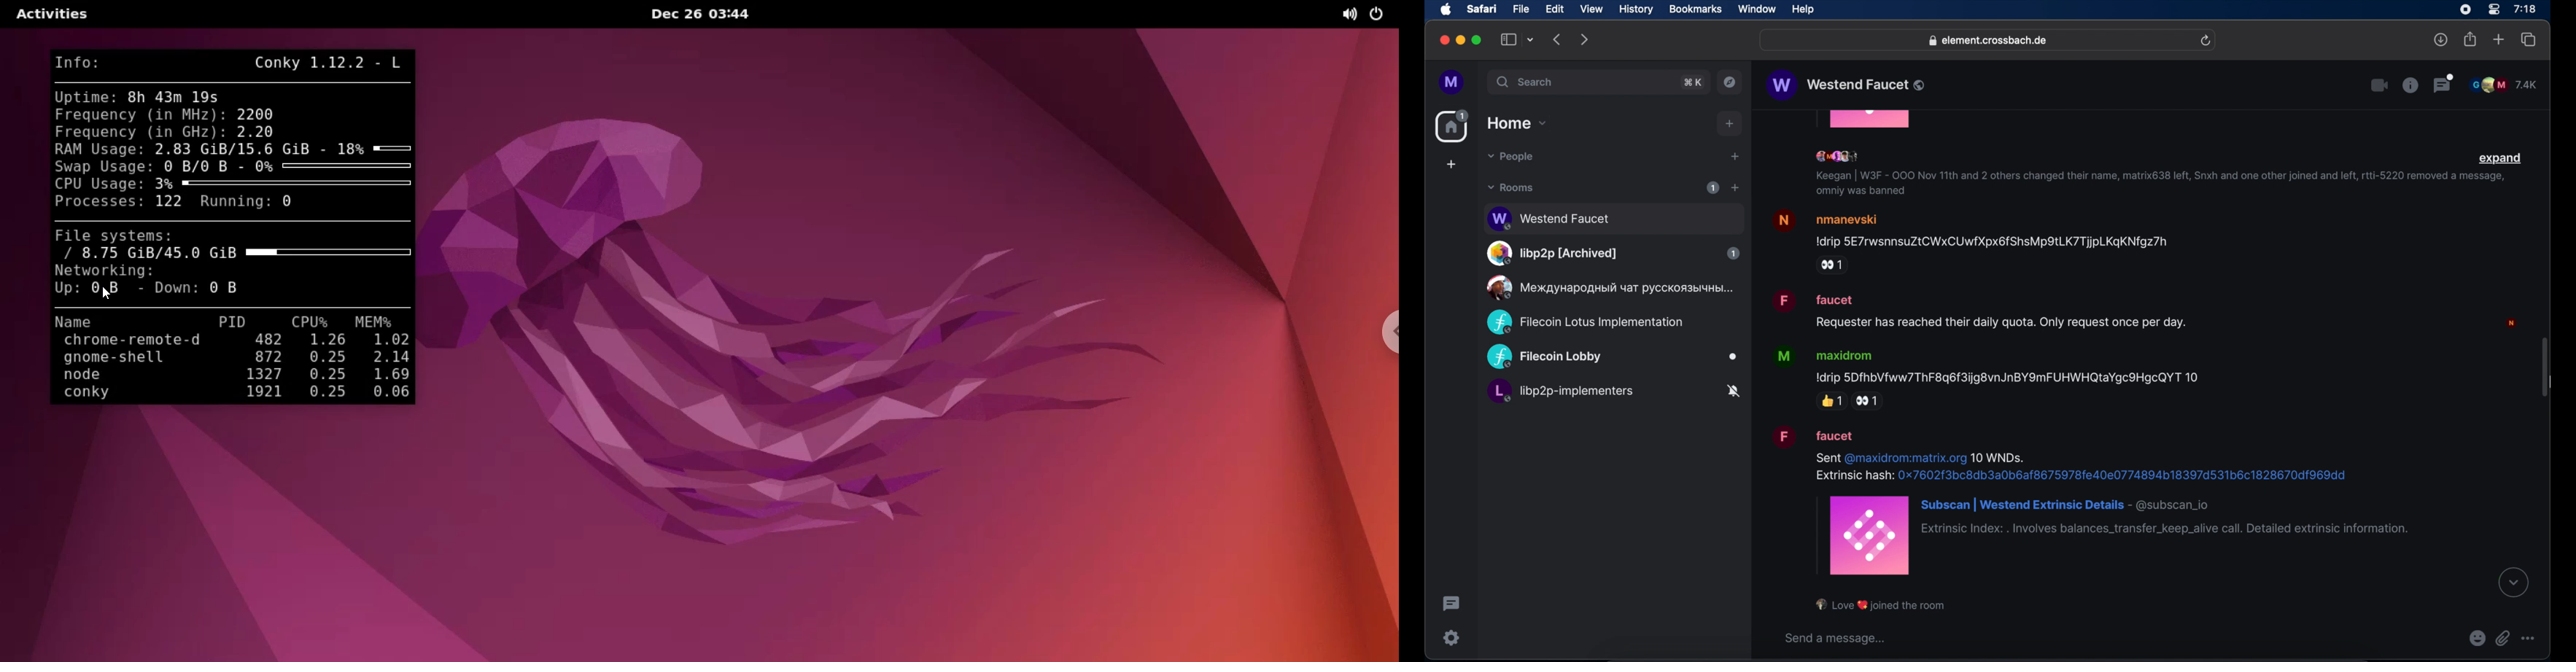  What do you see at coordinates (2501, 159) in the screenshot?
I see `expand` at bounding box center [2501, 159].